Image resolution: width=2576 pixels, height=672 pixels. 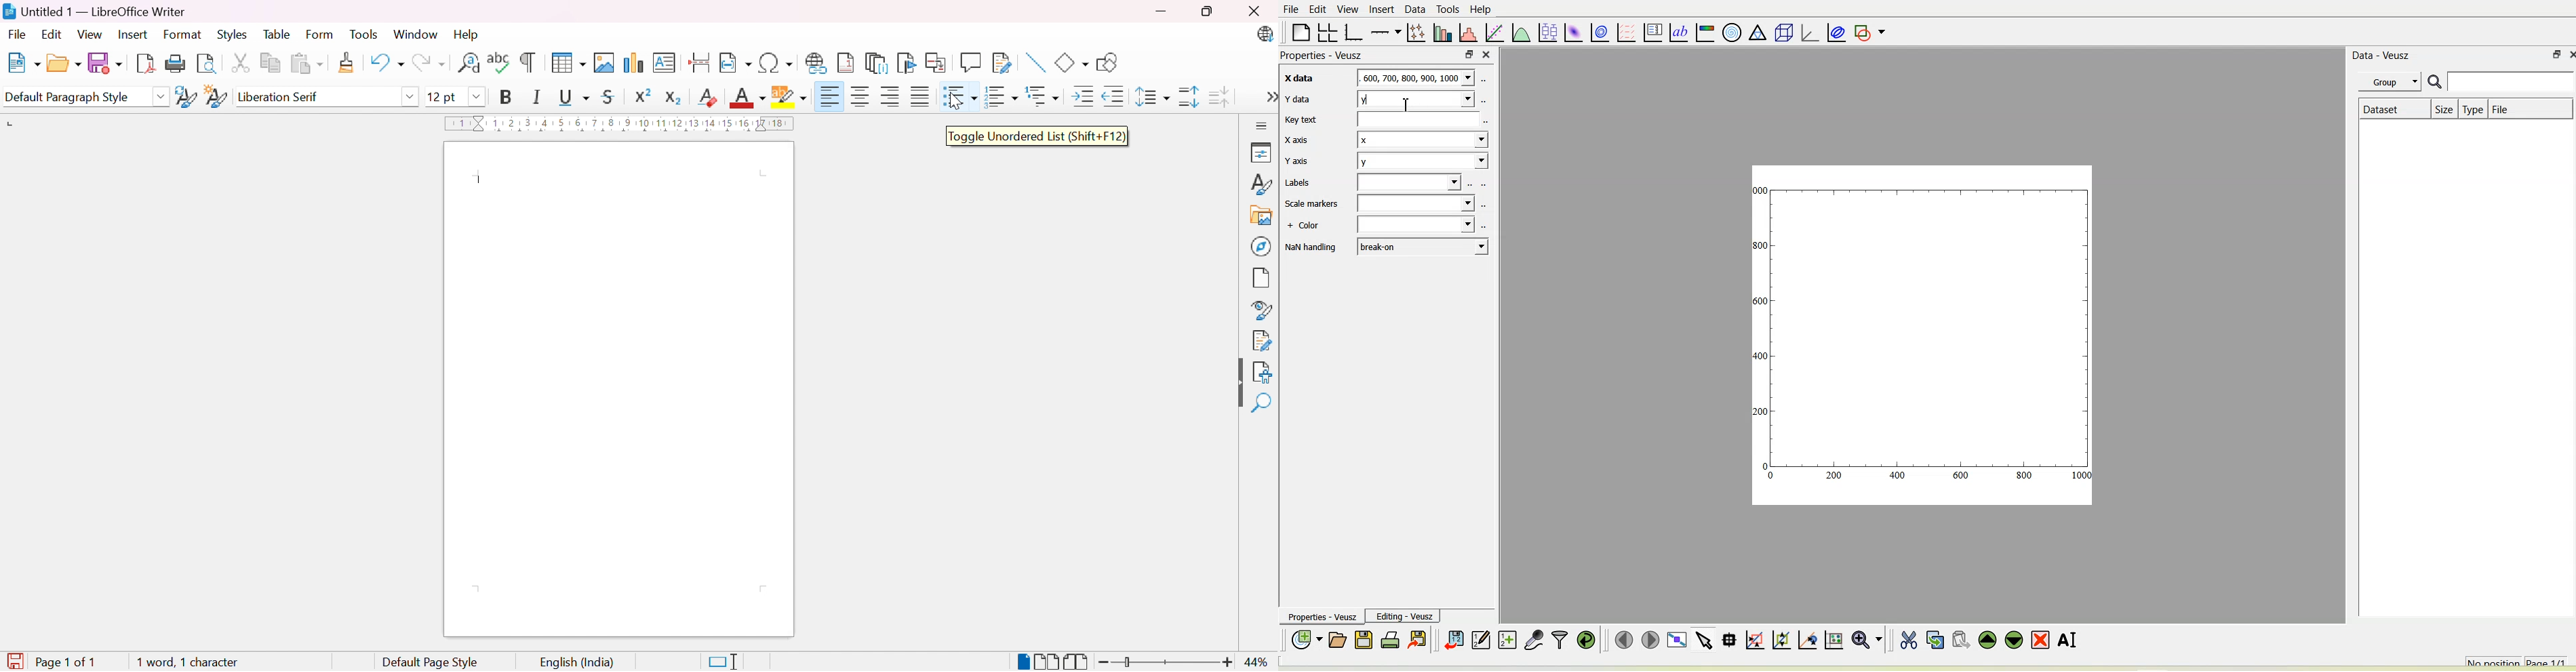 I want to click on Blank, so click(x=1417, y=120).